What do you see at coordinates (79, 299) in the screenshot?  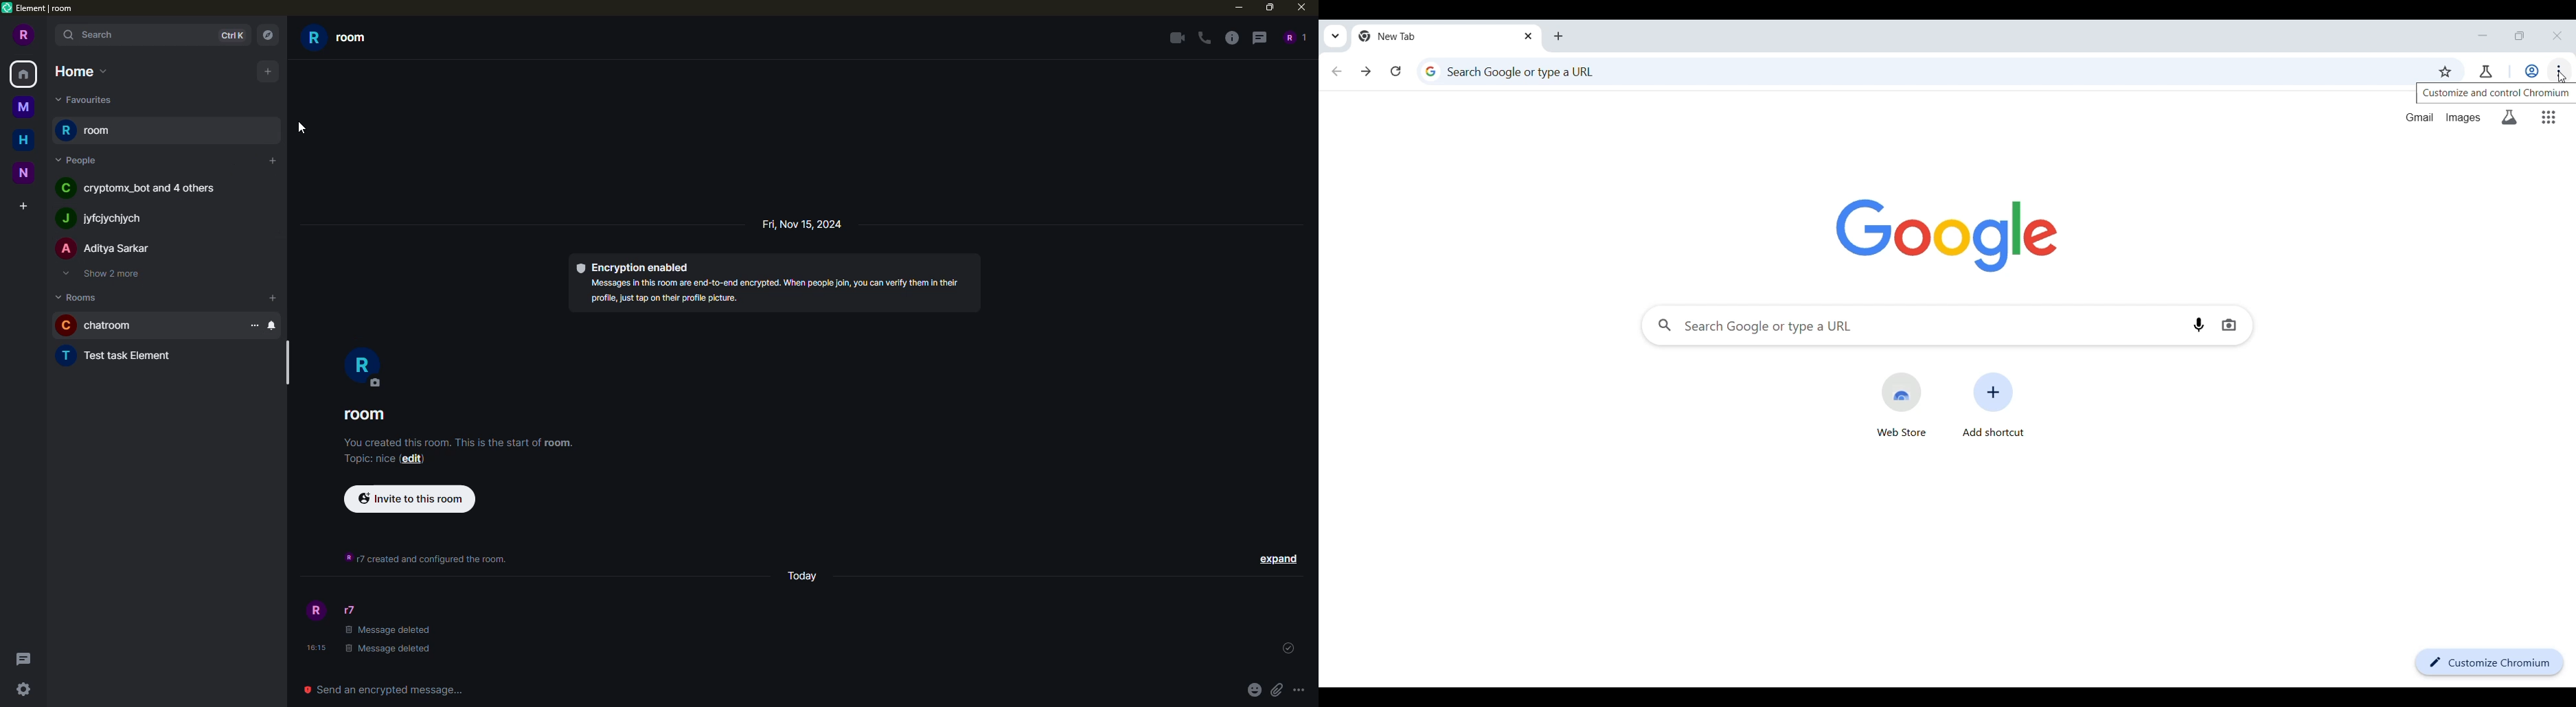 I see `rooms` at bounding box center [79, 299].